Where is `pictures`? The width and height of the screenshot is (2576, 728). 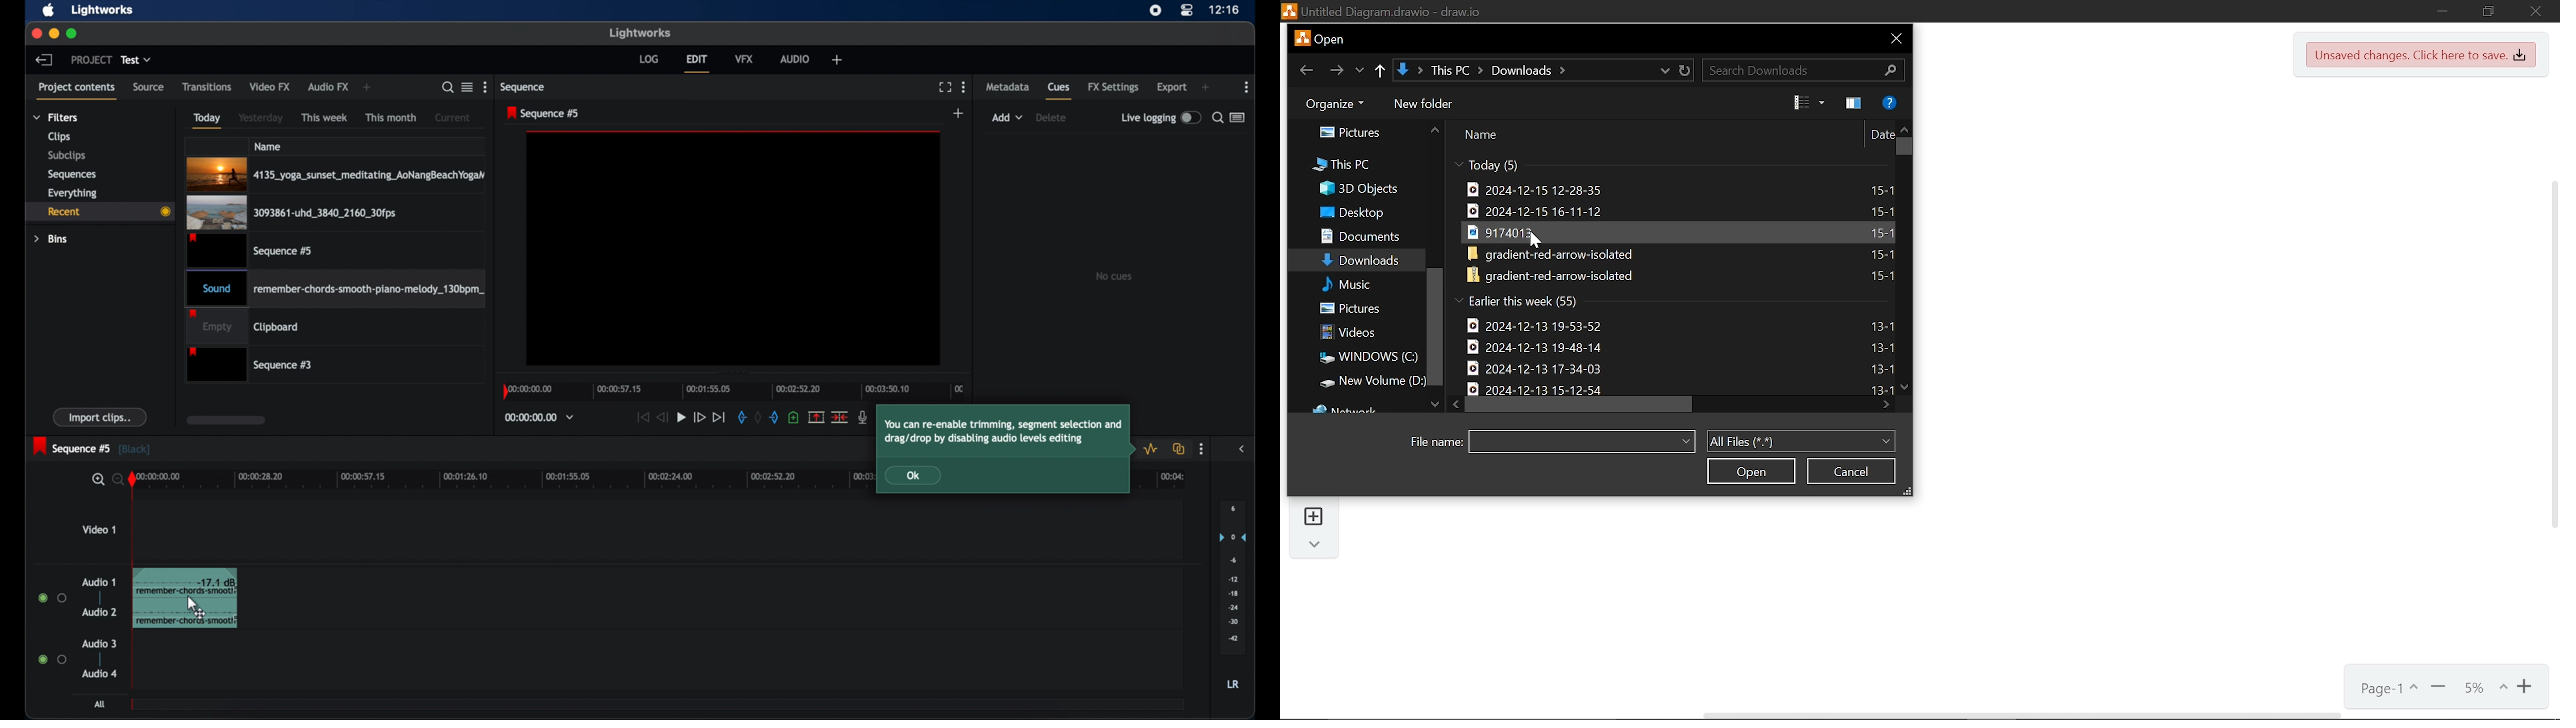
pictures is located at coordinates (1356, 308).